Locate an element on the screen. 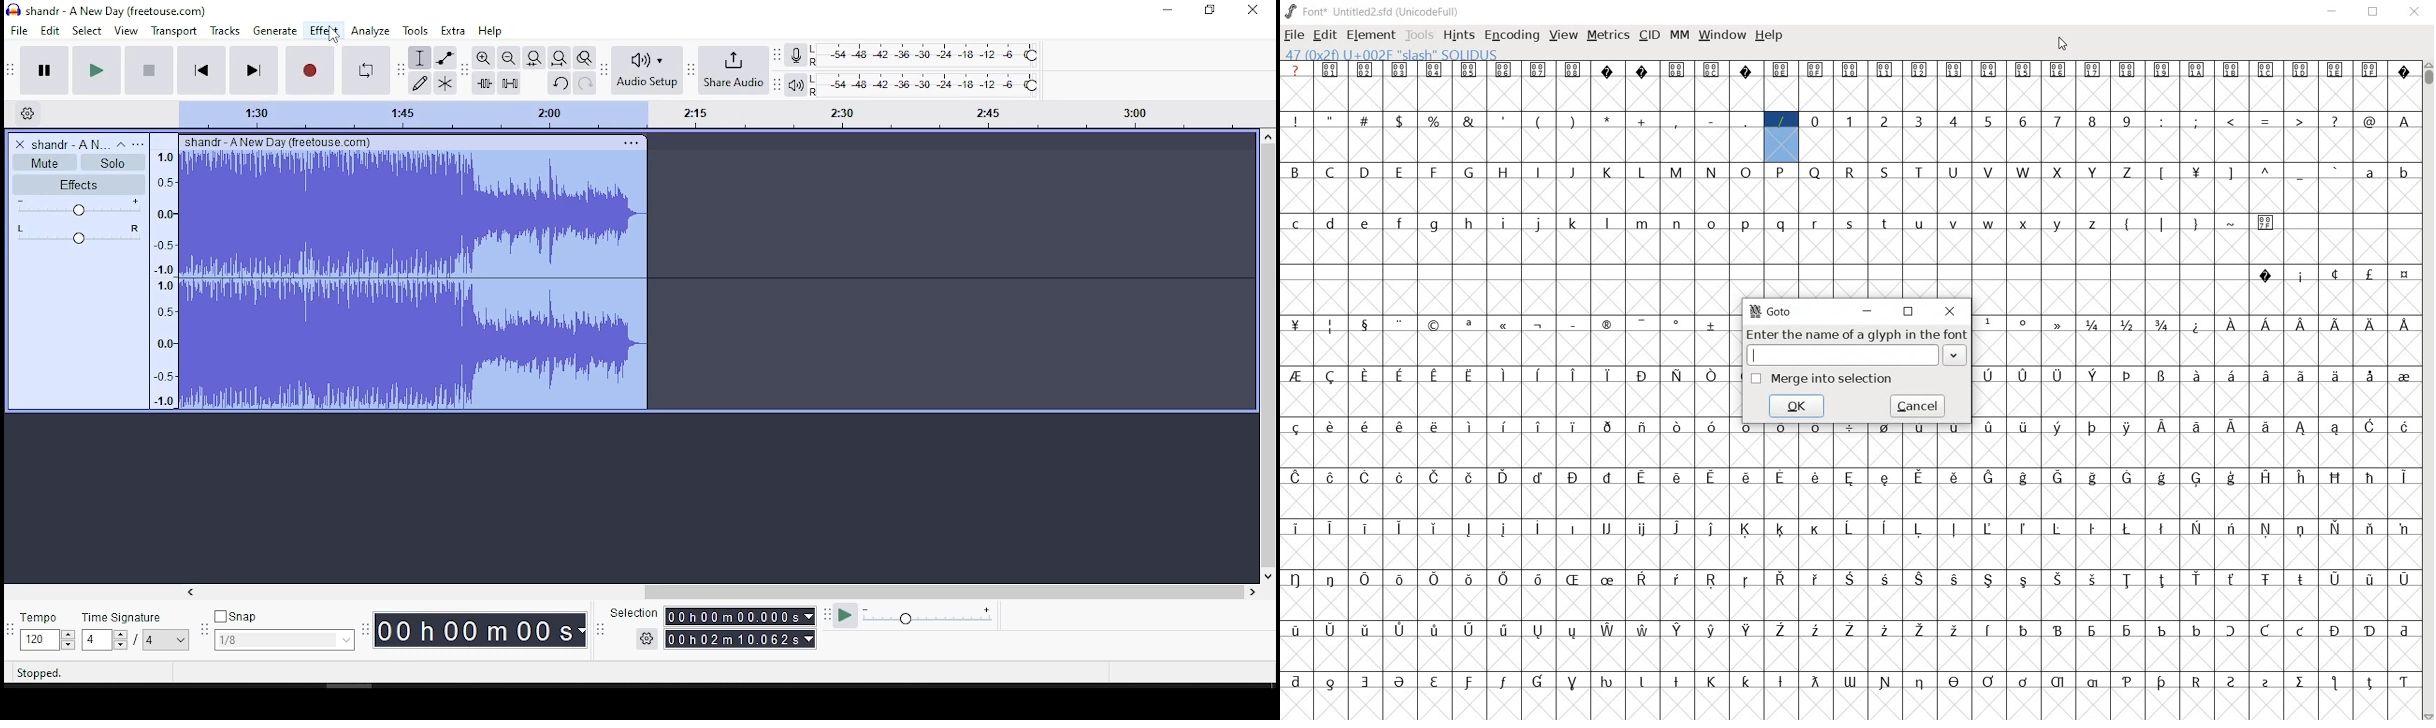  glyph is located at coordinates (1956, 580).